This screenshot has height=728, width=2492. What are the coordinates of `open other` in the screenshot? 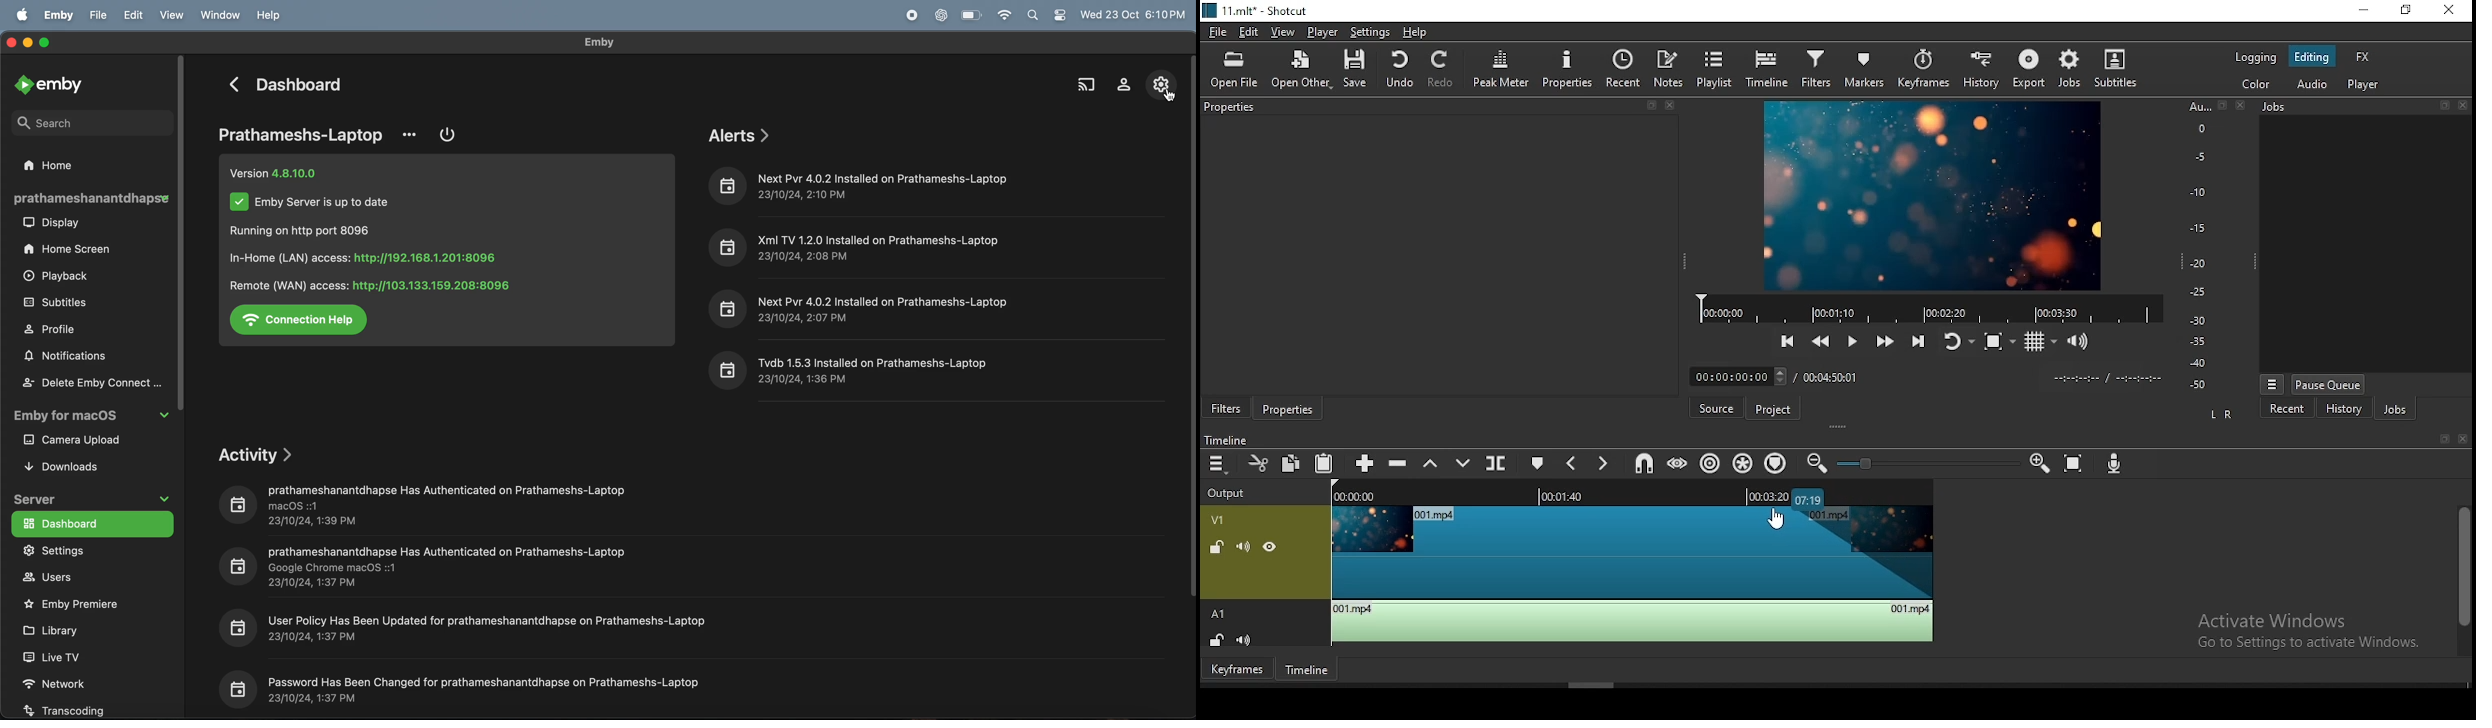 It's located at (1301, 68).